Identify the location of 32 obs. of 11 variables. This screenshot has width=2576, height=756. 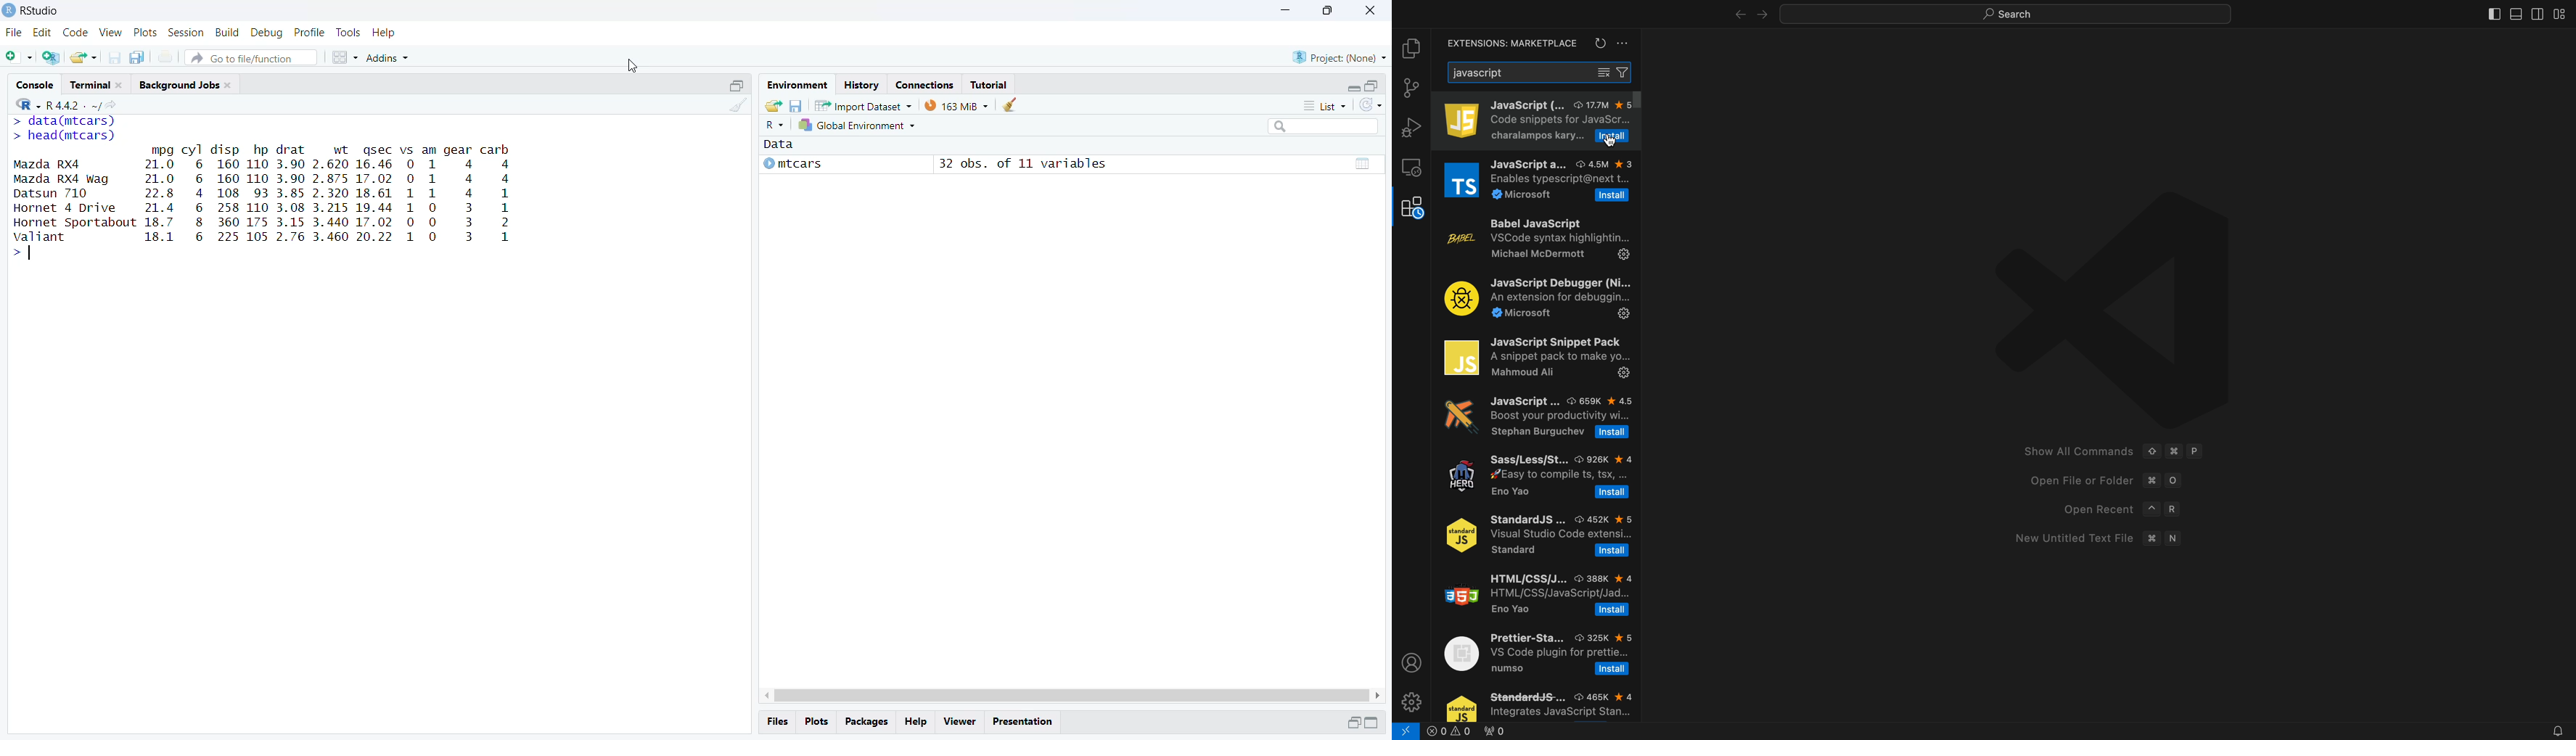
(1024, 164).